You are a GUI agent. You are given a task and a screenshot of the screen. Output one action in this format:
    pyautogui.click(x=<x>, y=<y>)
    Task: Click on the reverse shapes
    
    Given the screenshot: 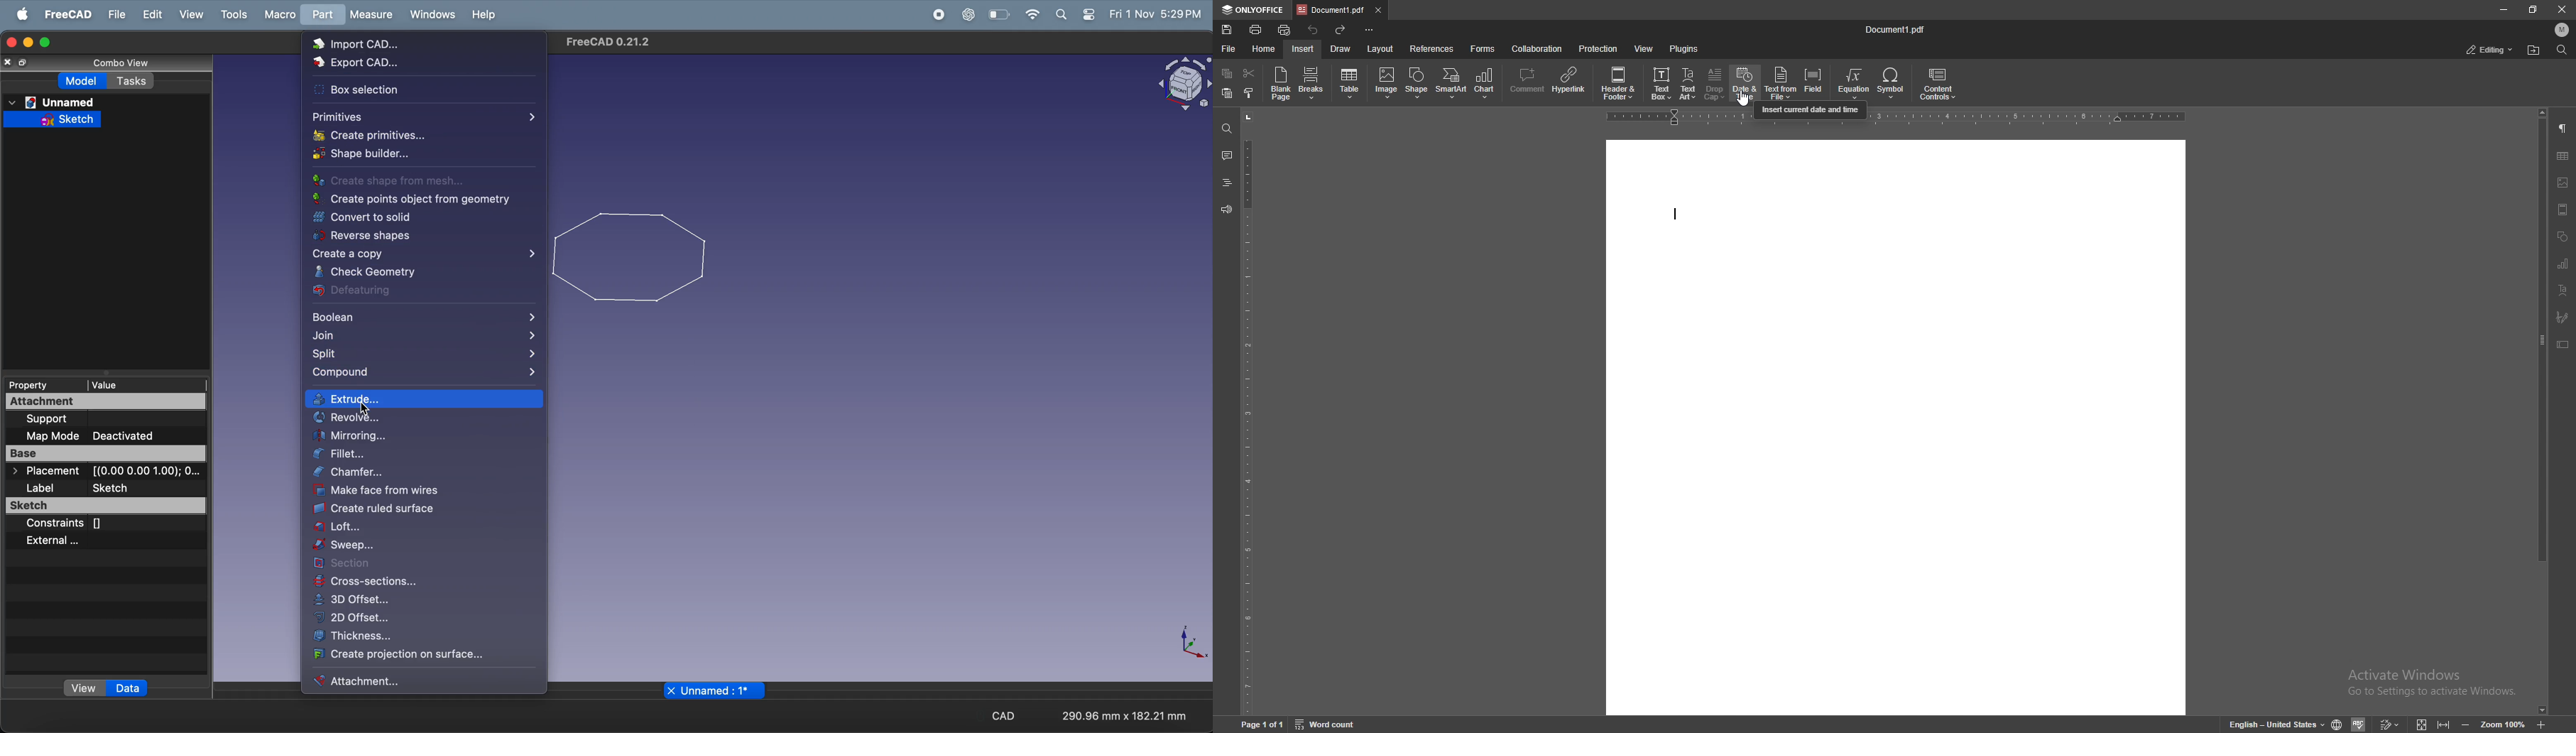 What is the action you would take?
    pyautogui.click(x=402, y=237)
    